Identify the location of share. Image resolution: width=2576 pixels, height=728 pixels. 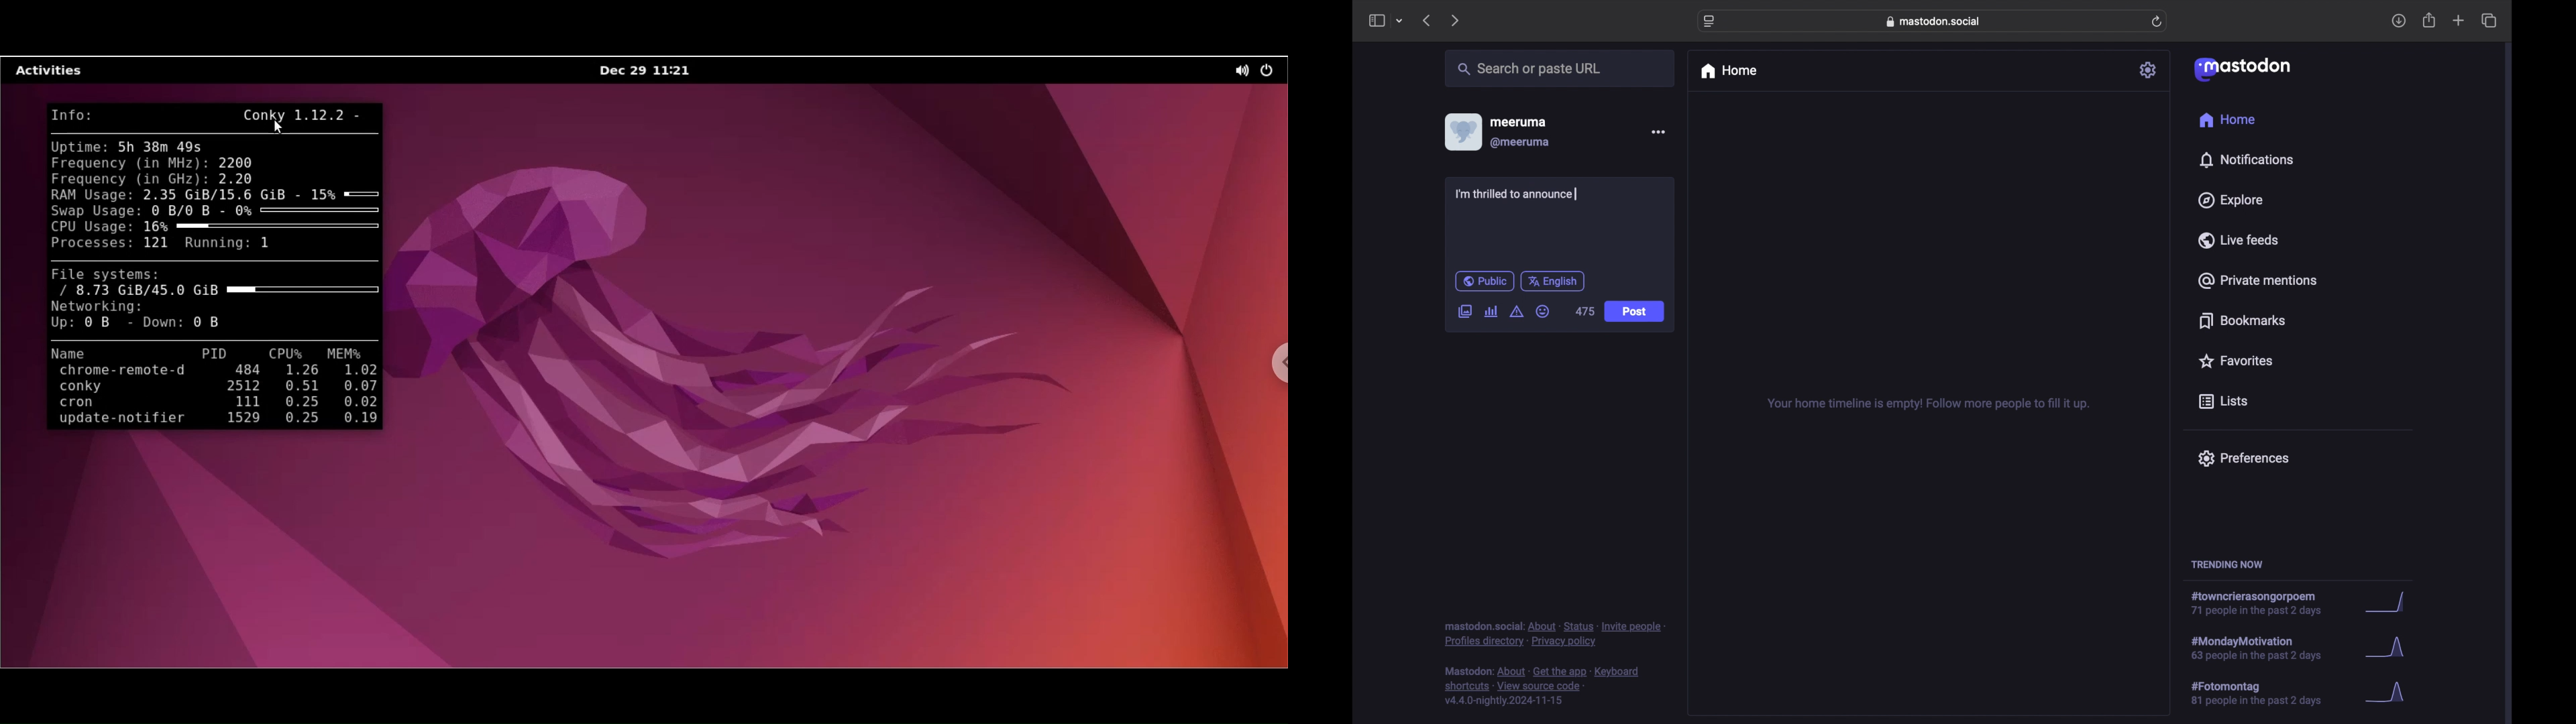
(2430, 20).